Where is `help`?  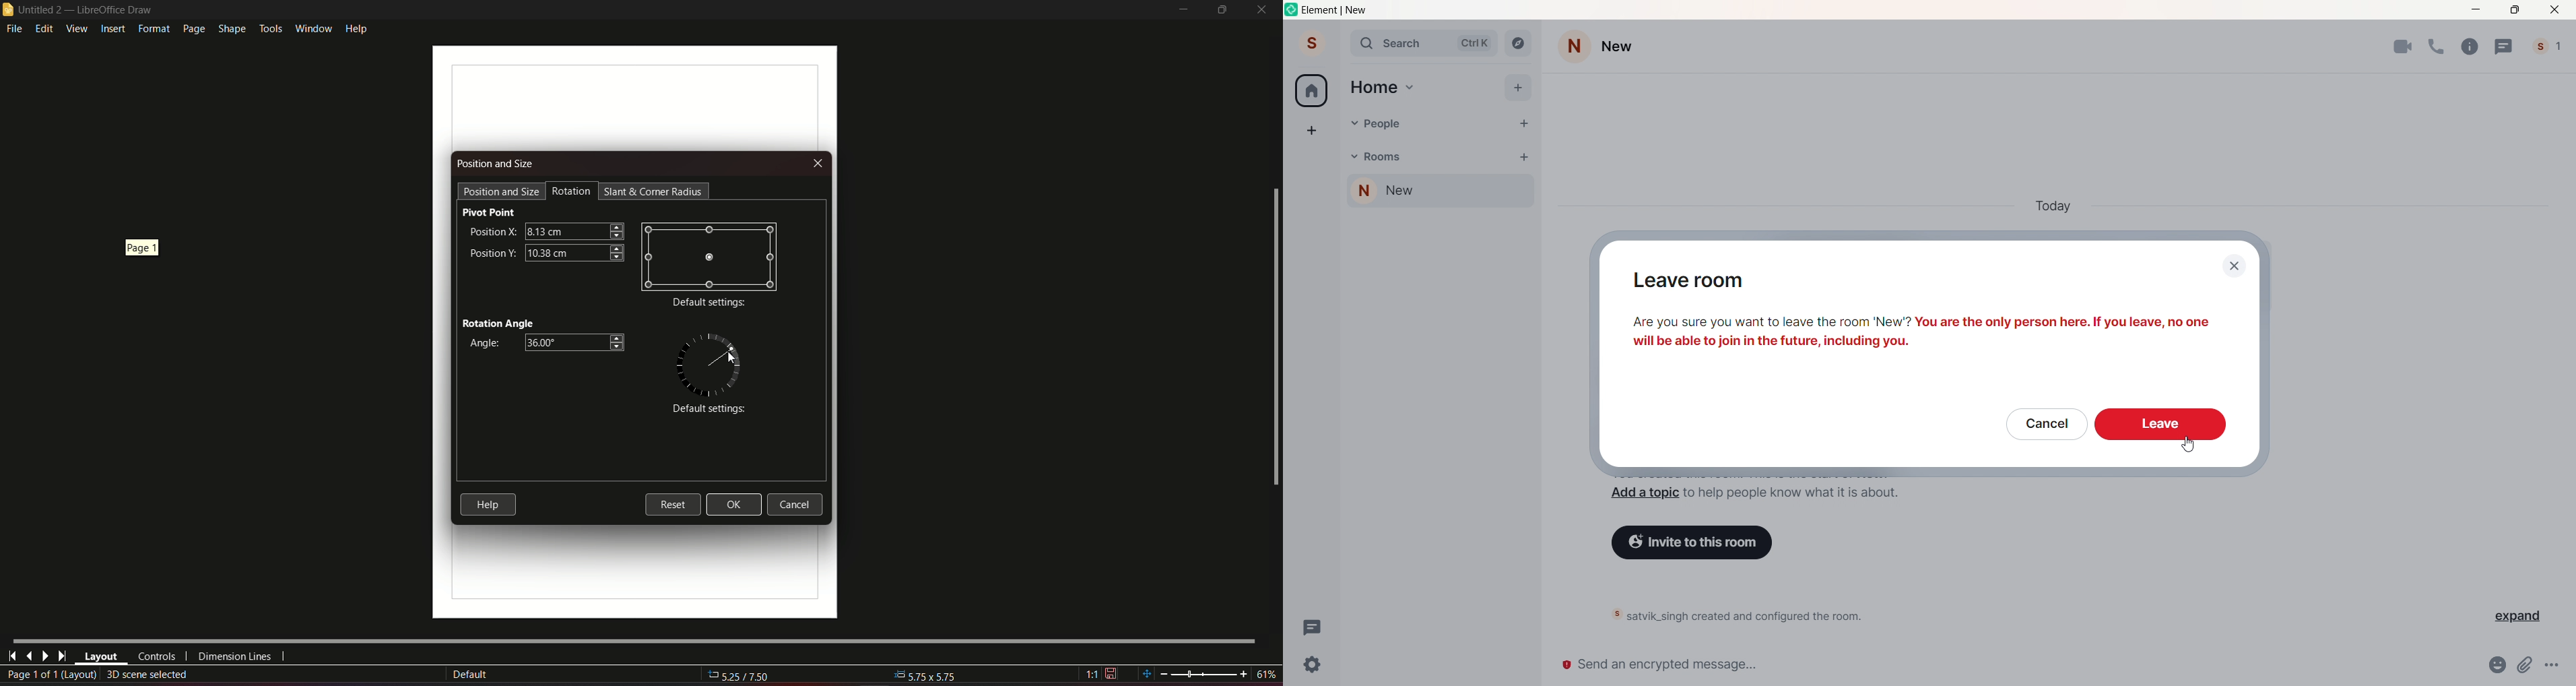 help is located at coordinates (357, 27).